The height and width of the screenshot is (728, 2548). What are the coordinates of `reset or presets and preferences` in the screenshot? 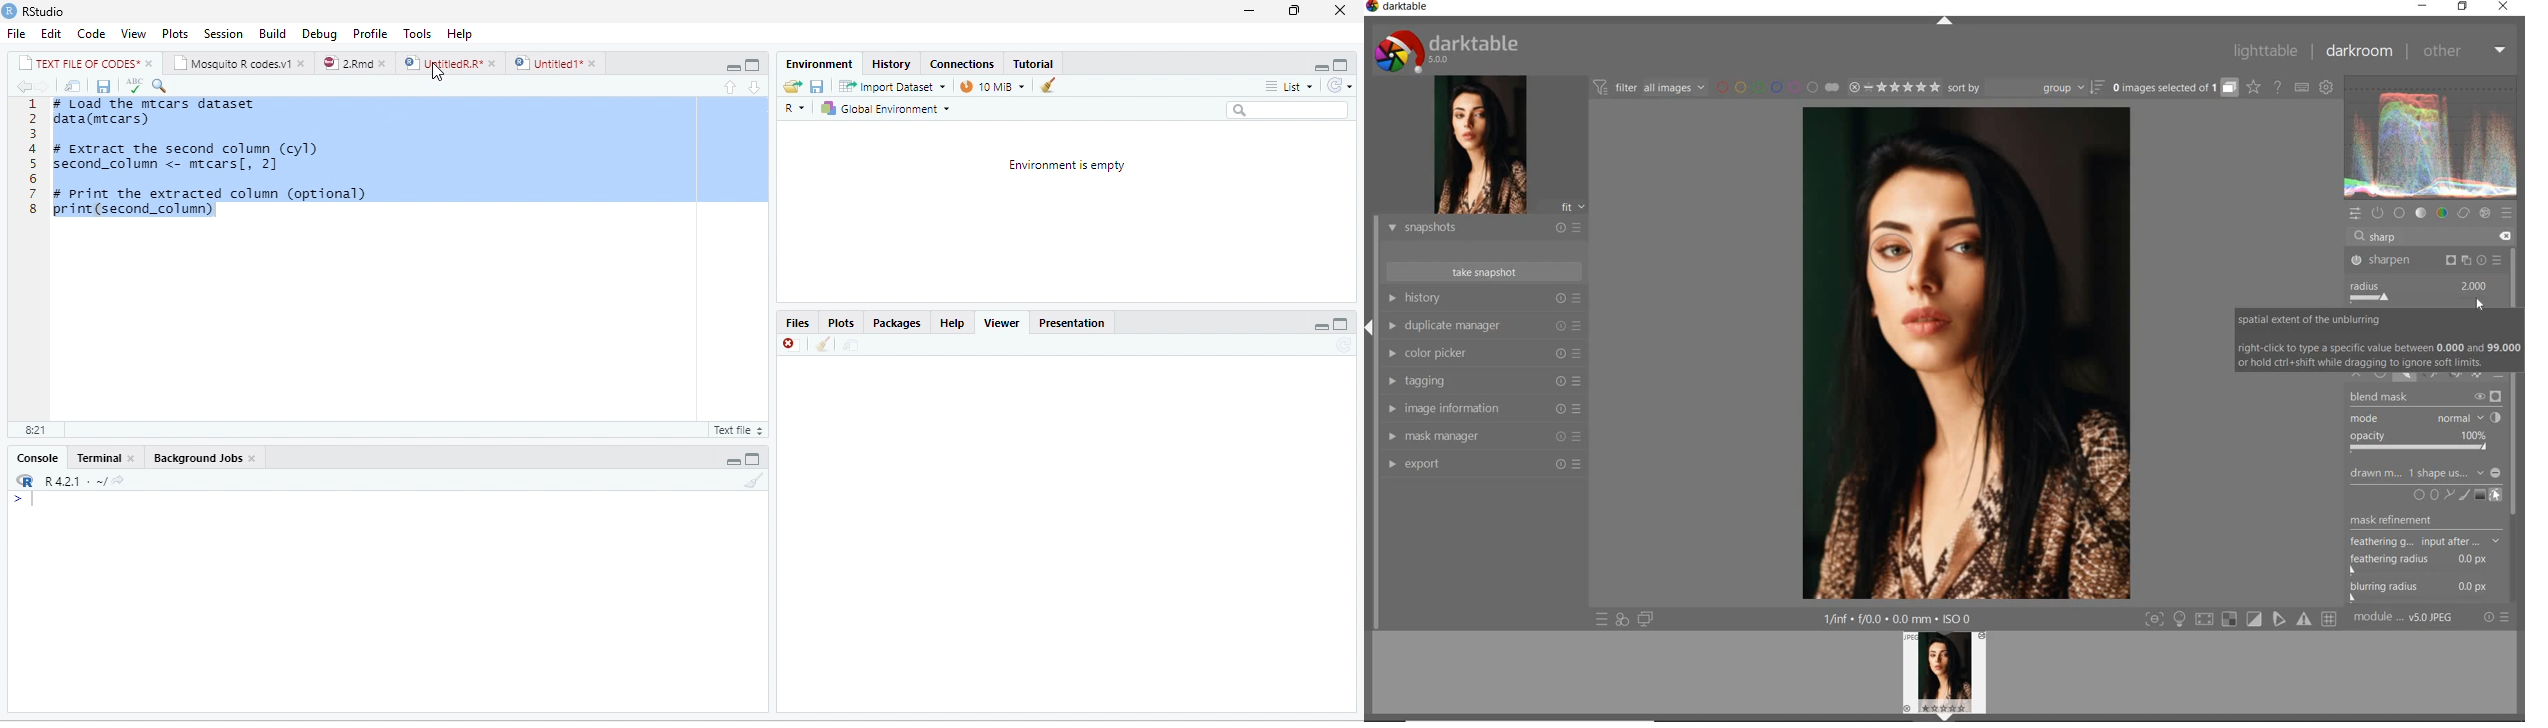 It's located at (2497, 618).